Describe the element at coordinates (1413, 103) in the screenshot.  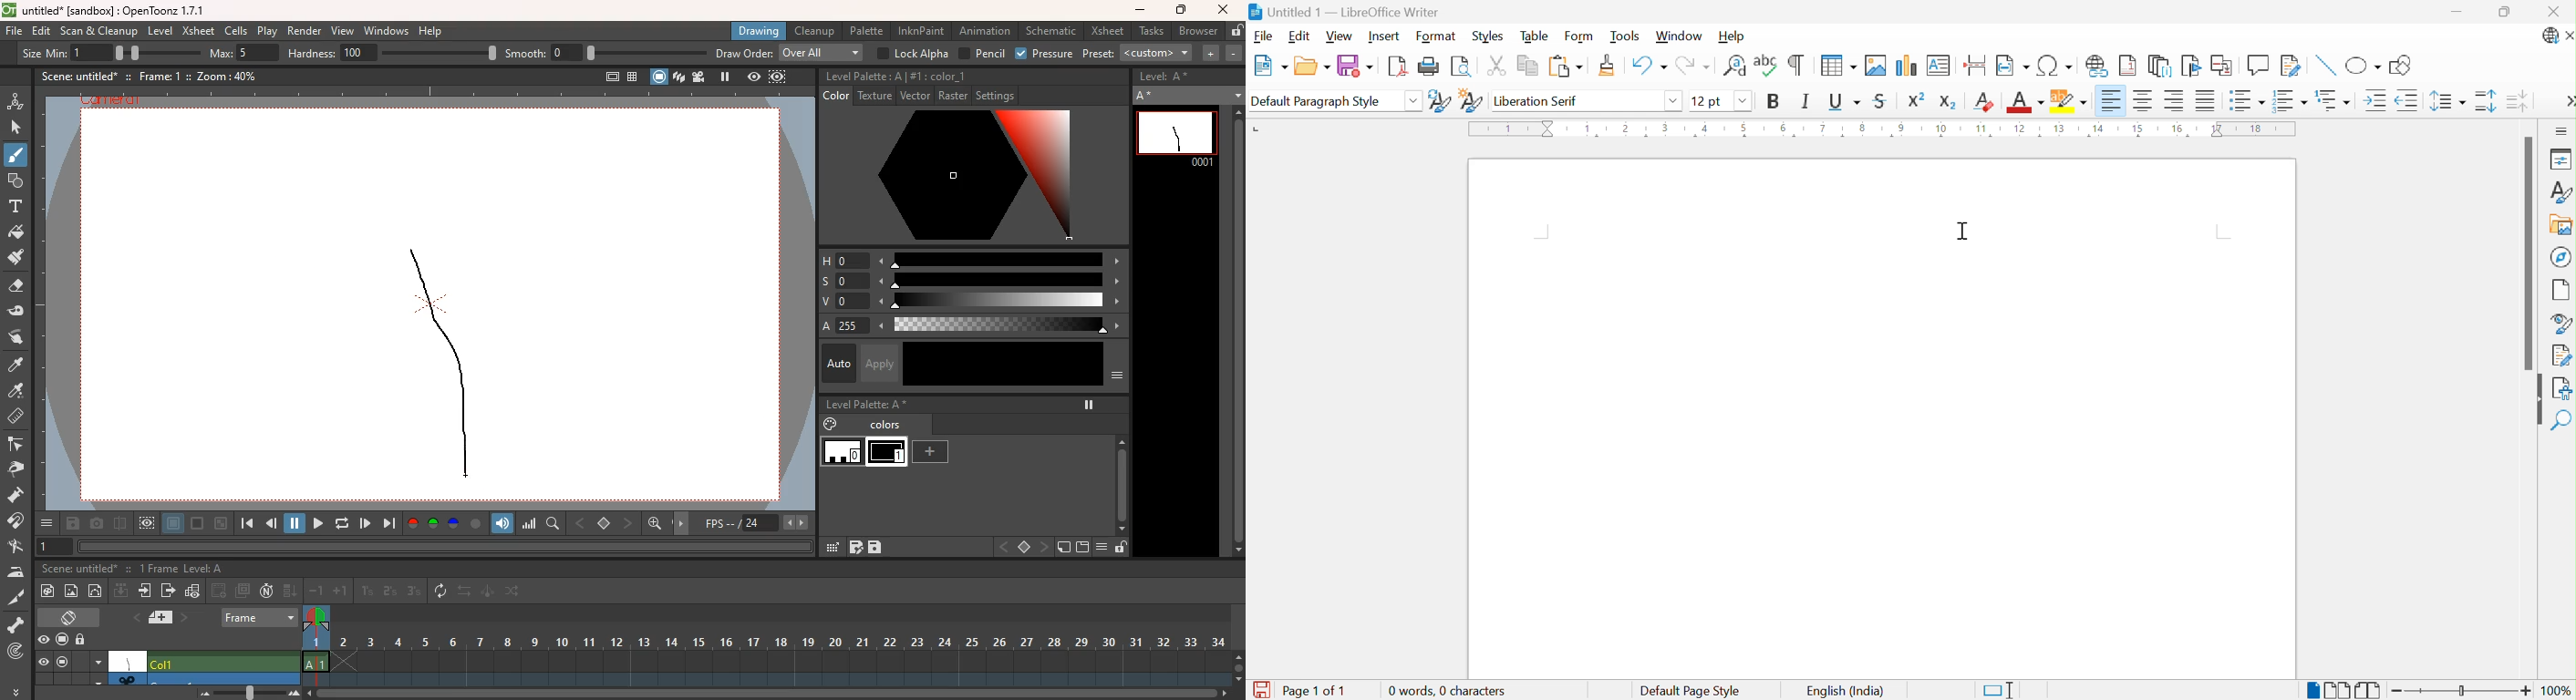
I see `Drop down` at that location.